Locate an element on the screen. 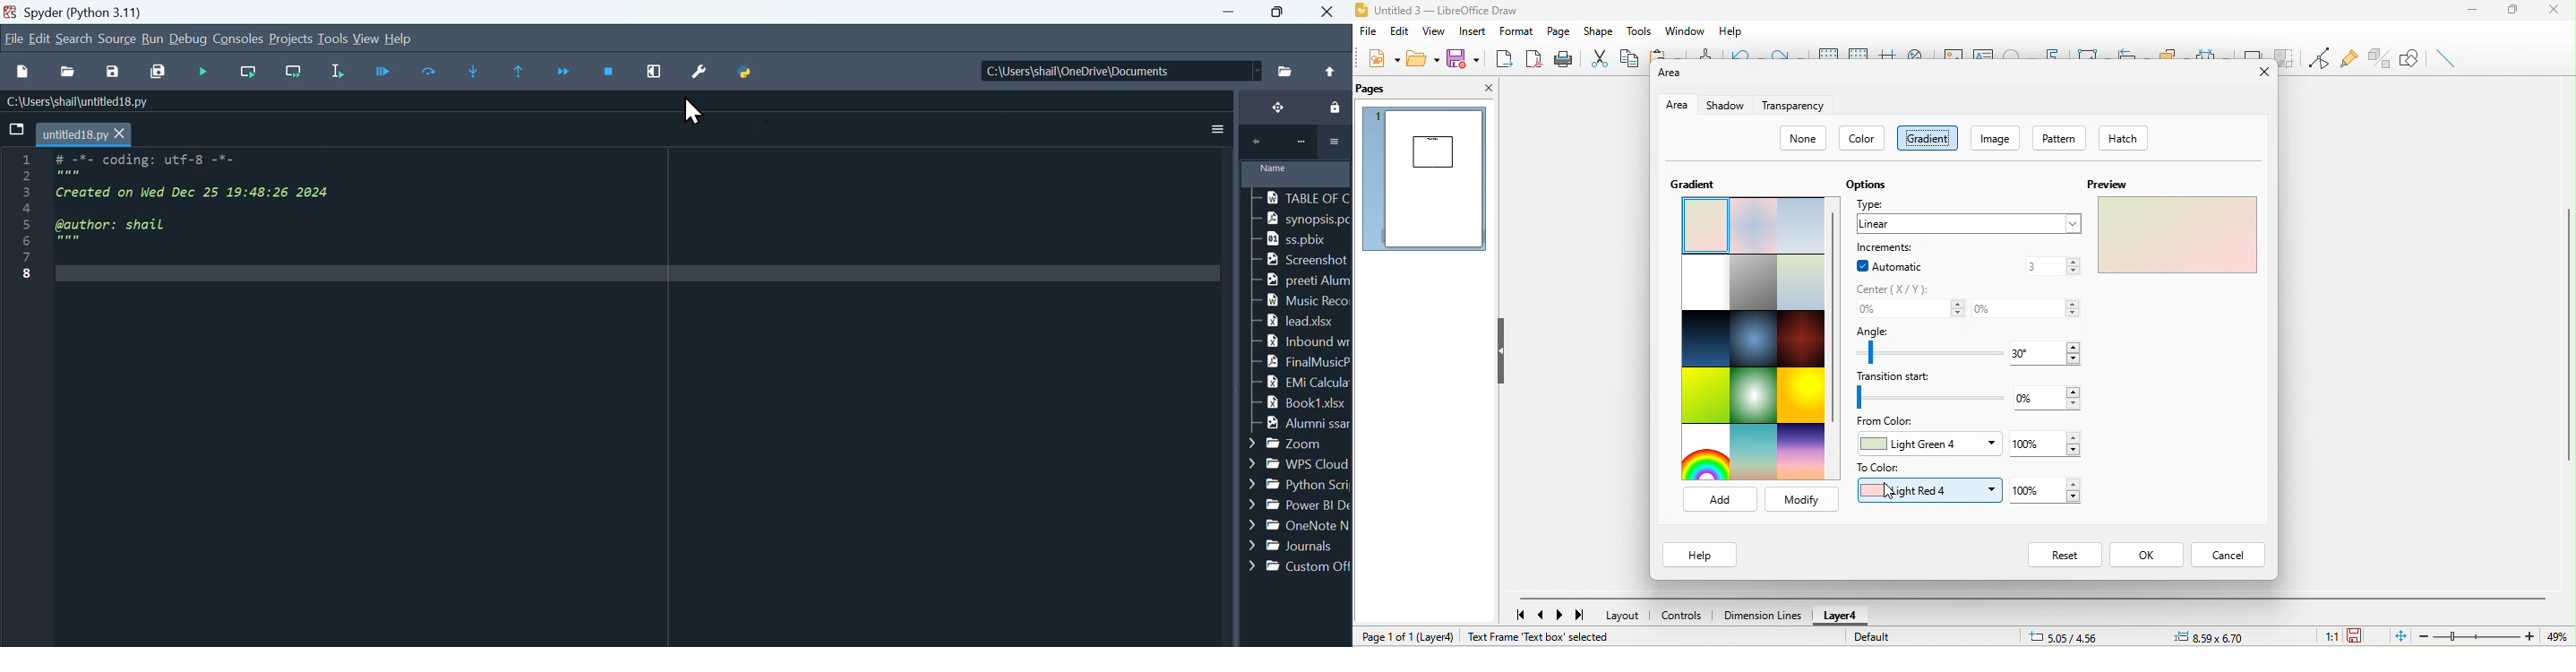 The image size is (2576, 672). file is located at coordinates (1367, 30).